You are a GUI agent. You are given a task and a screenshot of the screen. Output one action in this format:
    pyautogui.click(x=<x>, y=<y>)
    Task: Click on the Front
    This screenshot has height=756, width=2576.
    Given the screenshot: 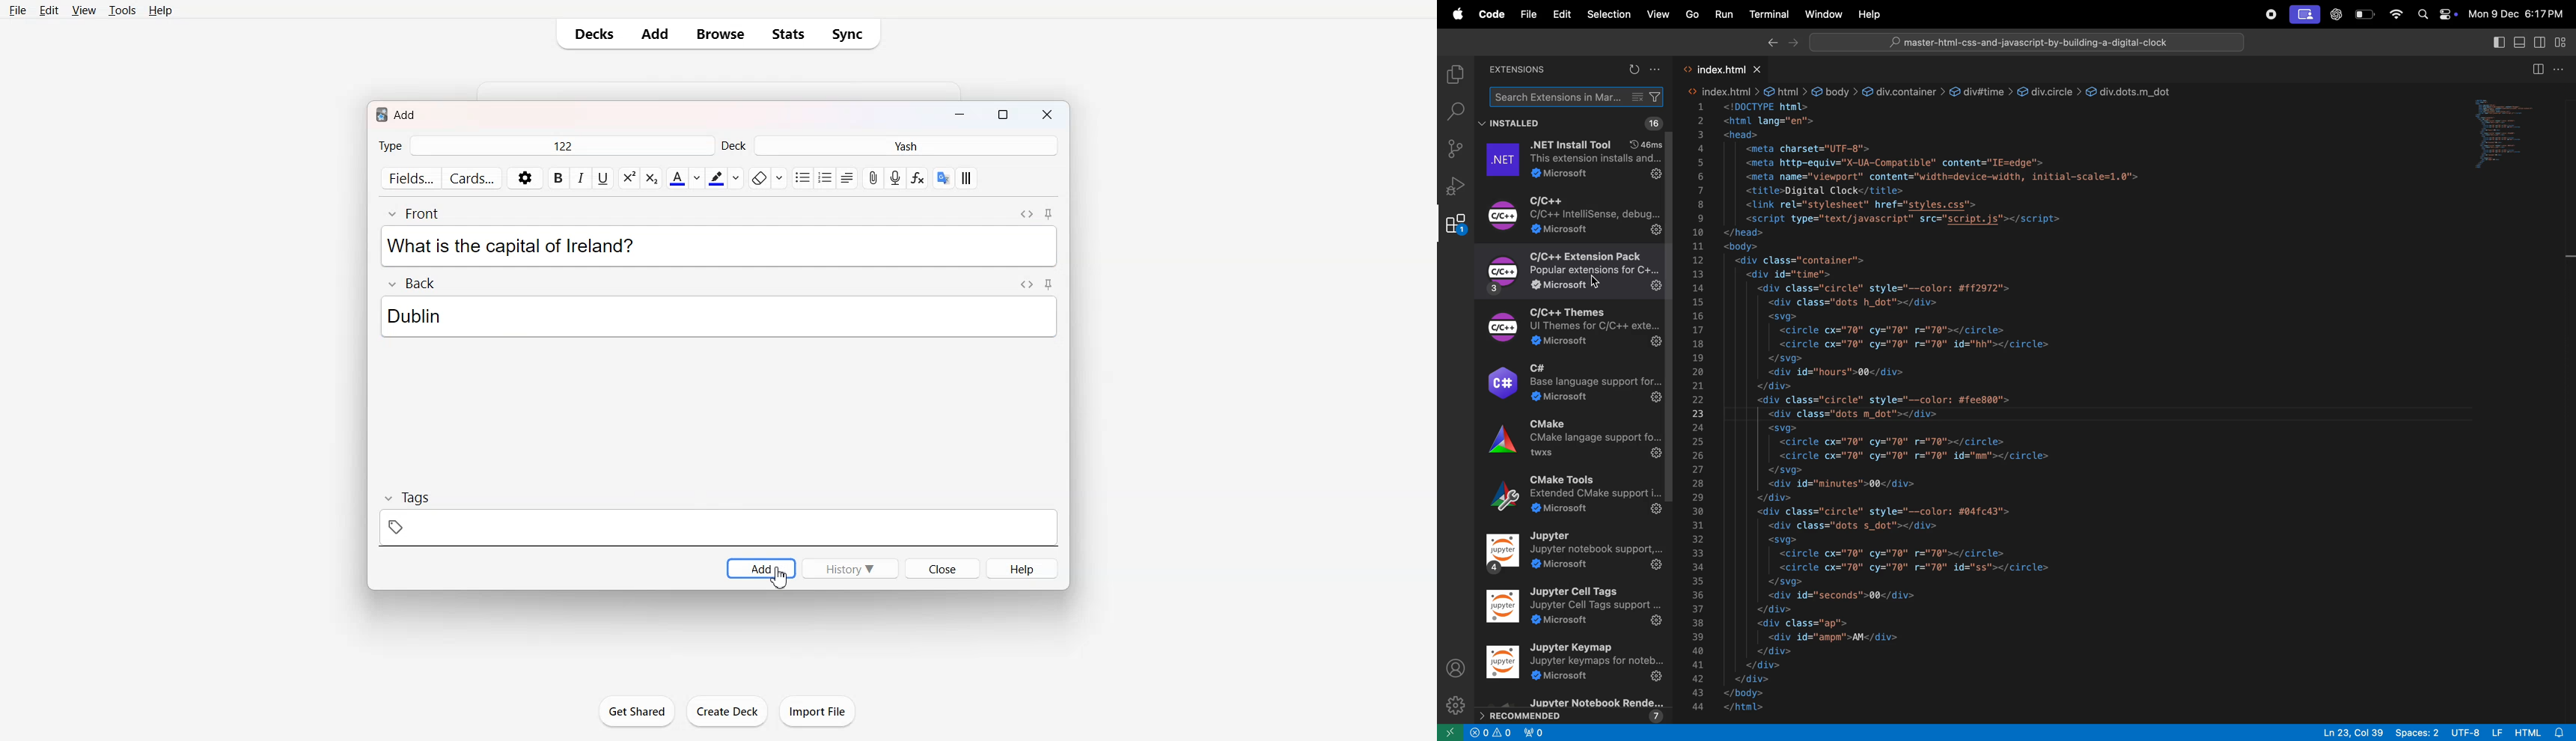 What is the action you would take?
    pyautogui.click(x=418, y=213)
    